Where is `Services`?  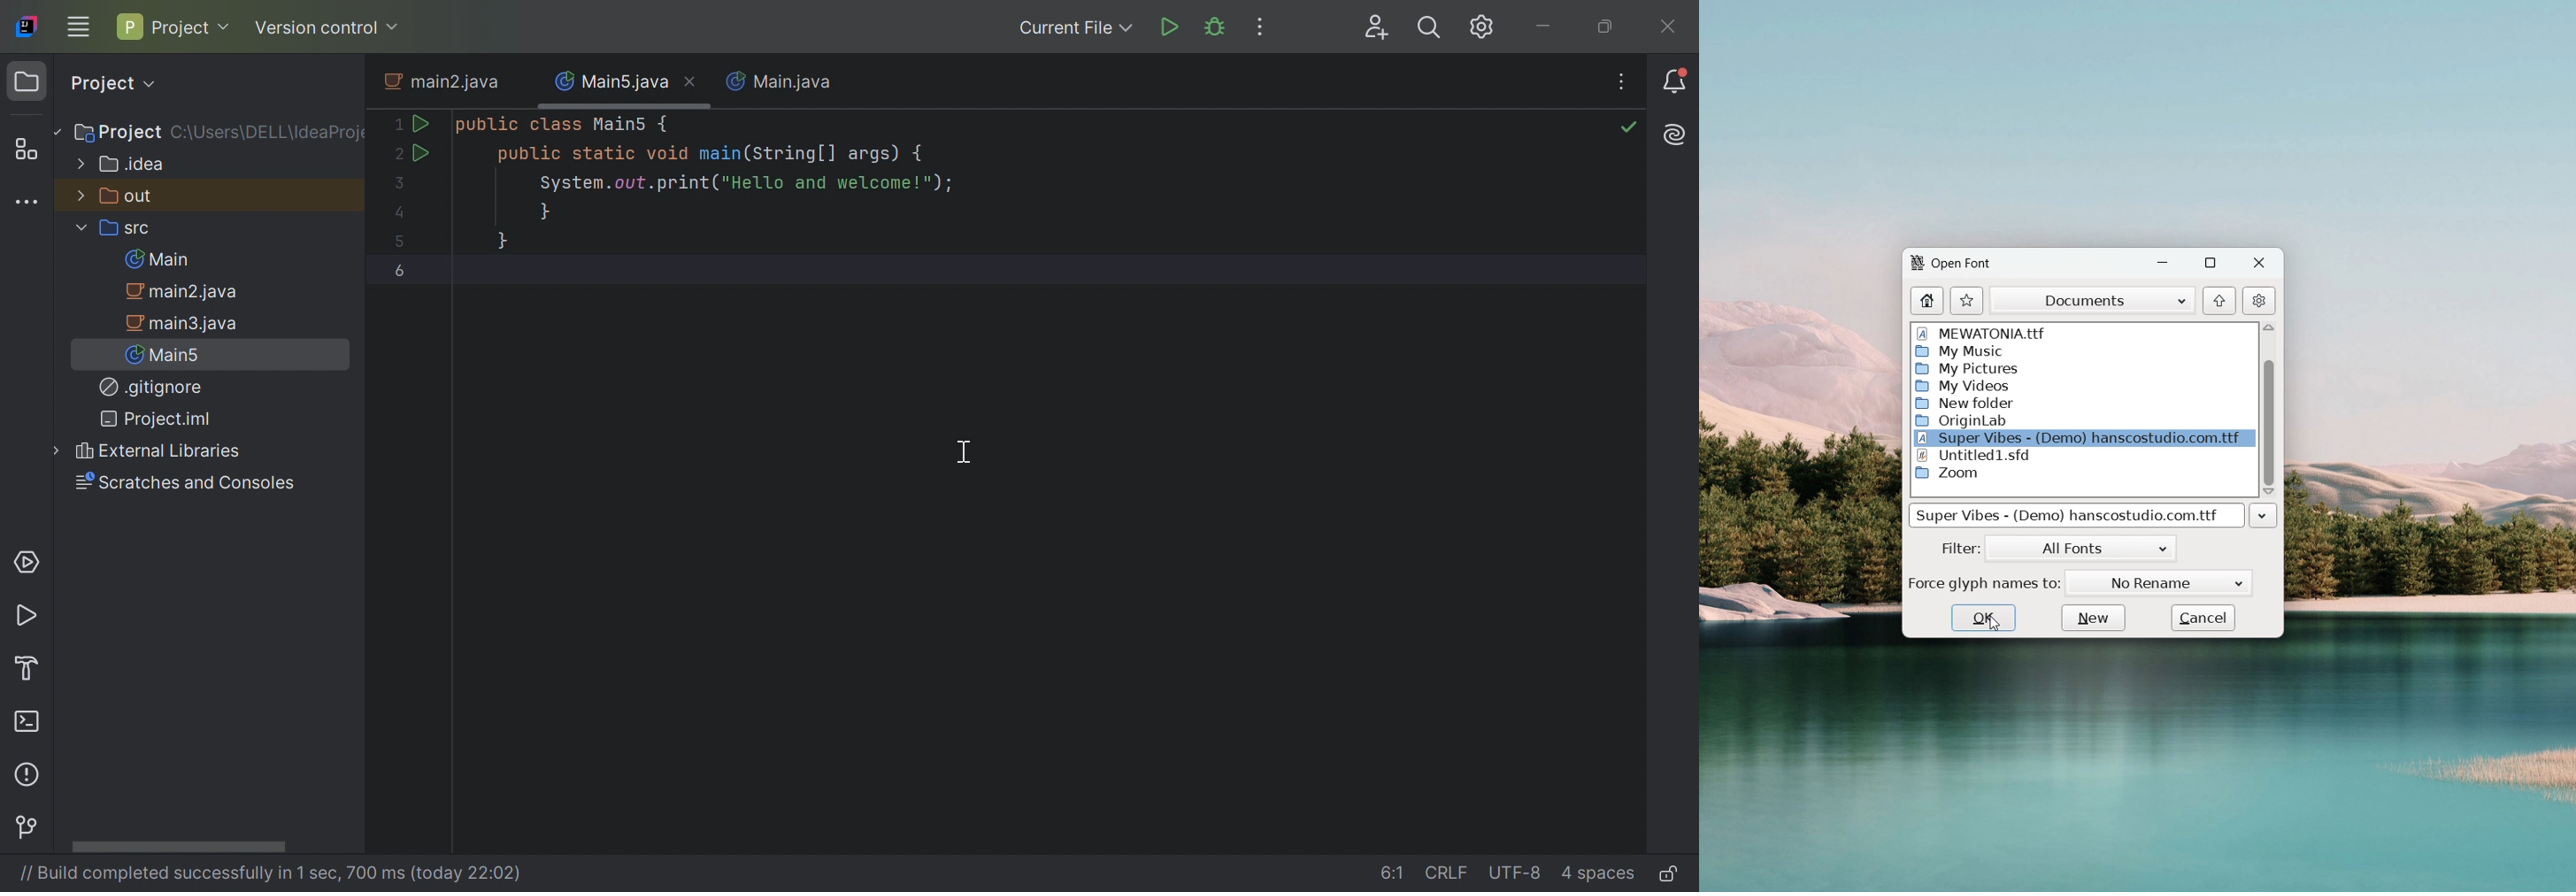 Services is located at coordinates (25, 560).